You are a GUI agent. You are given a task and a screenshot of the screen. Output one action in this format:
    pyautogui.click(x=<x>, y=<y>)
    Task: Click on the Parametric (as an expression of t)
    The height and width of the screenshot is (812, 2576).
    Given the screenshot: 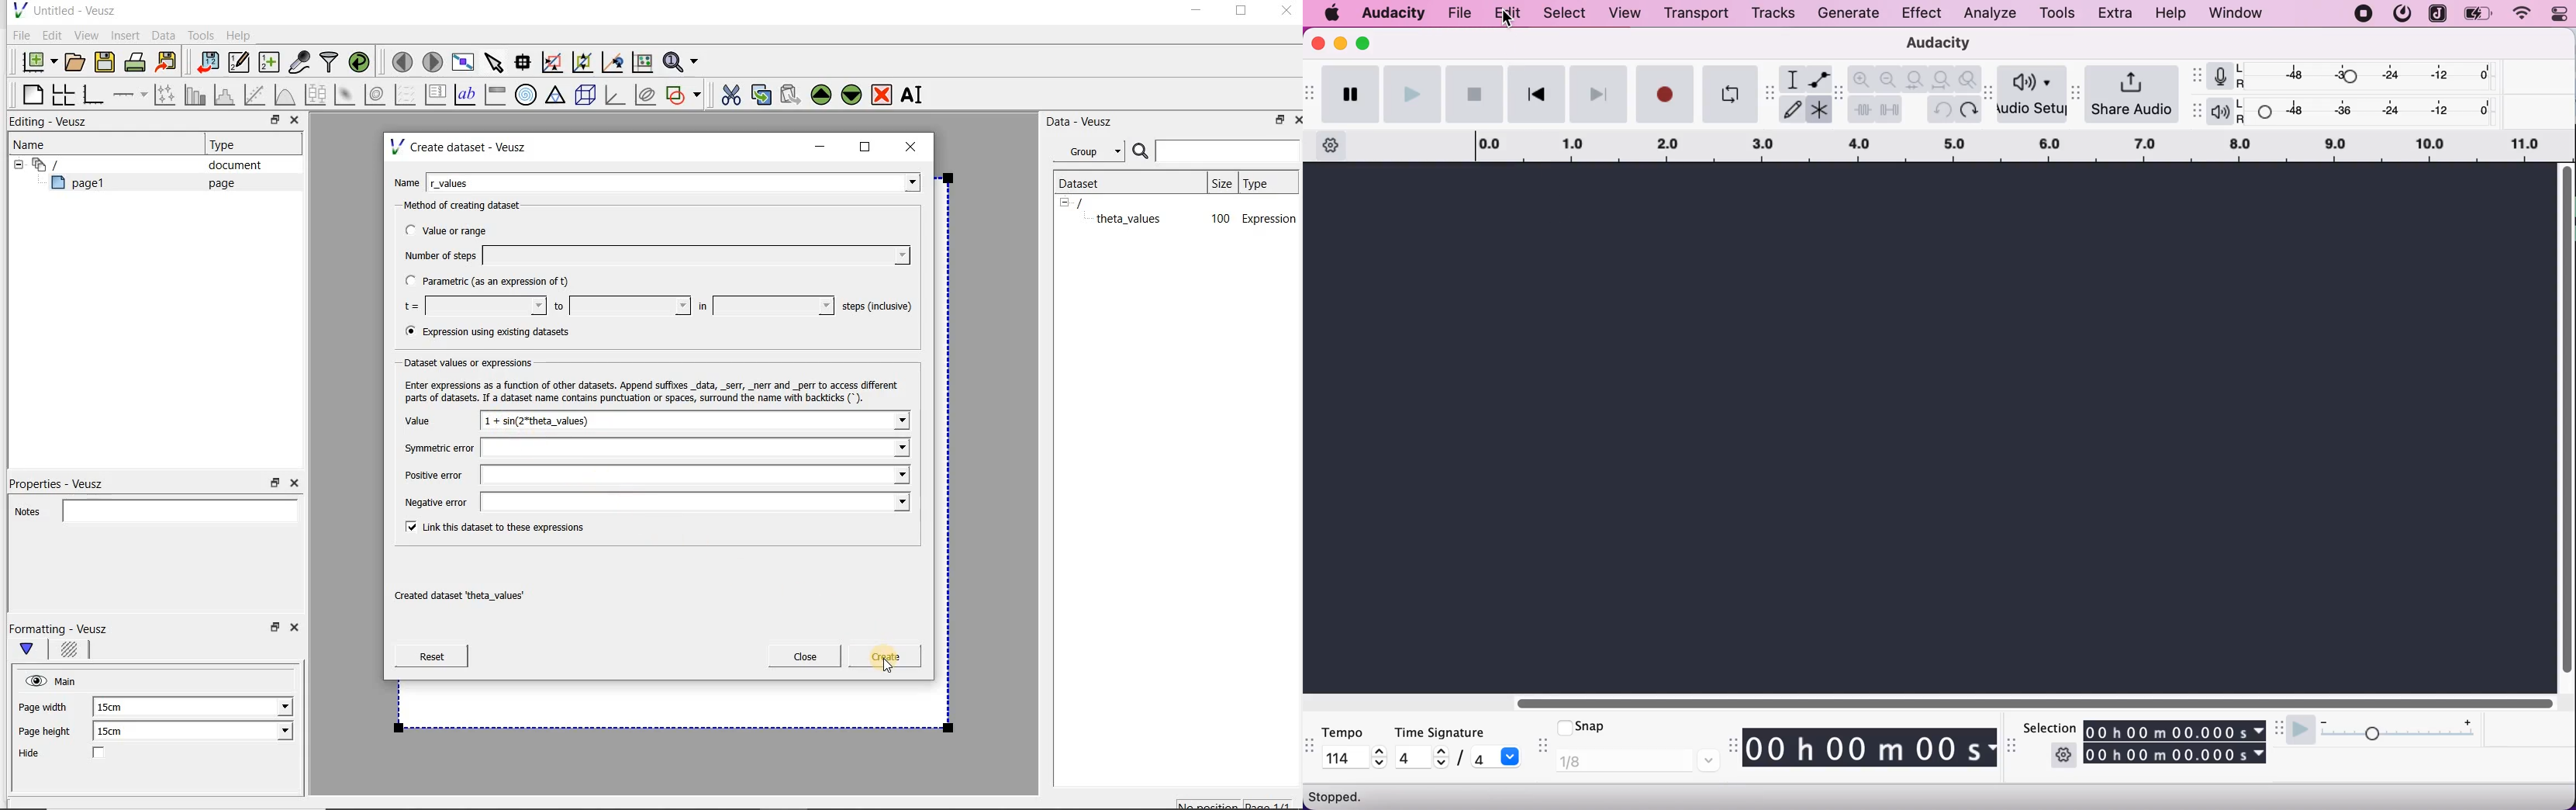 What is the action you would take?
    pyautogui.click(x=494, y=282)
    